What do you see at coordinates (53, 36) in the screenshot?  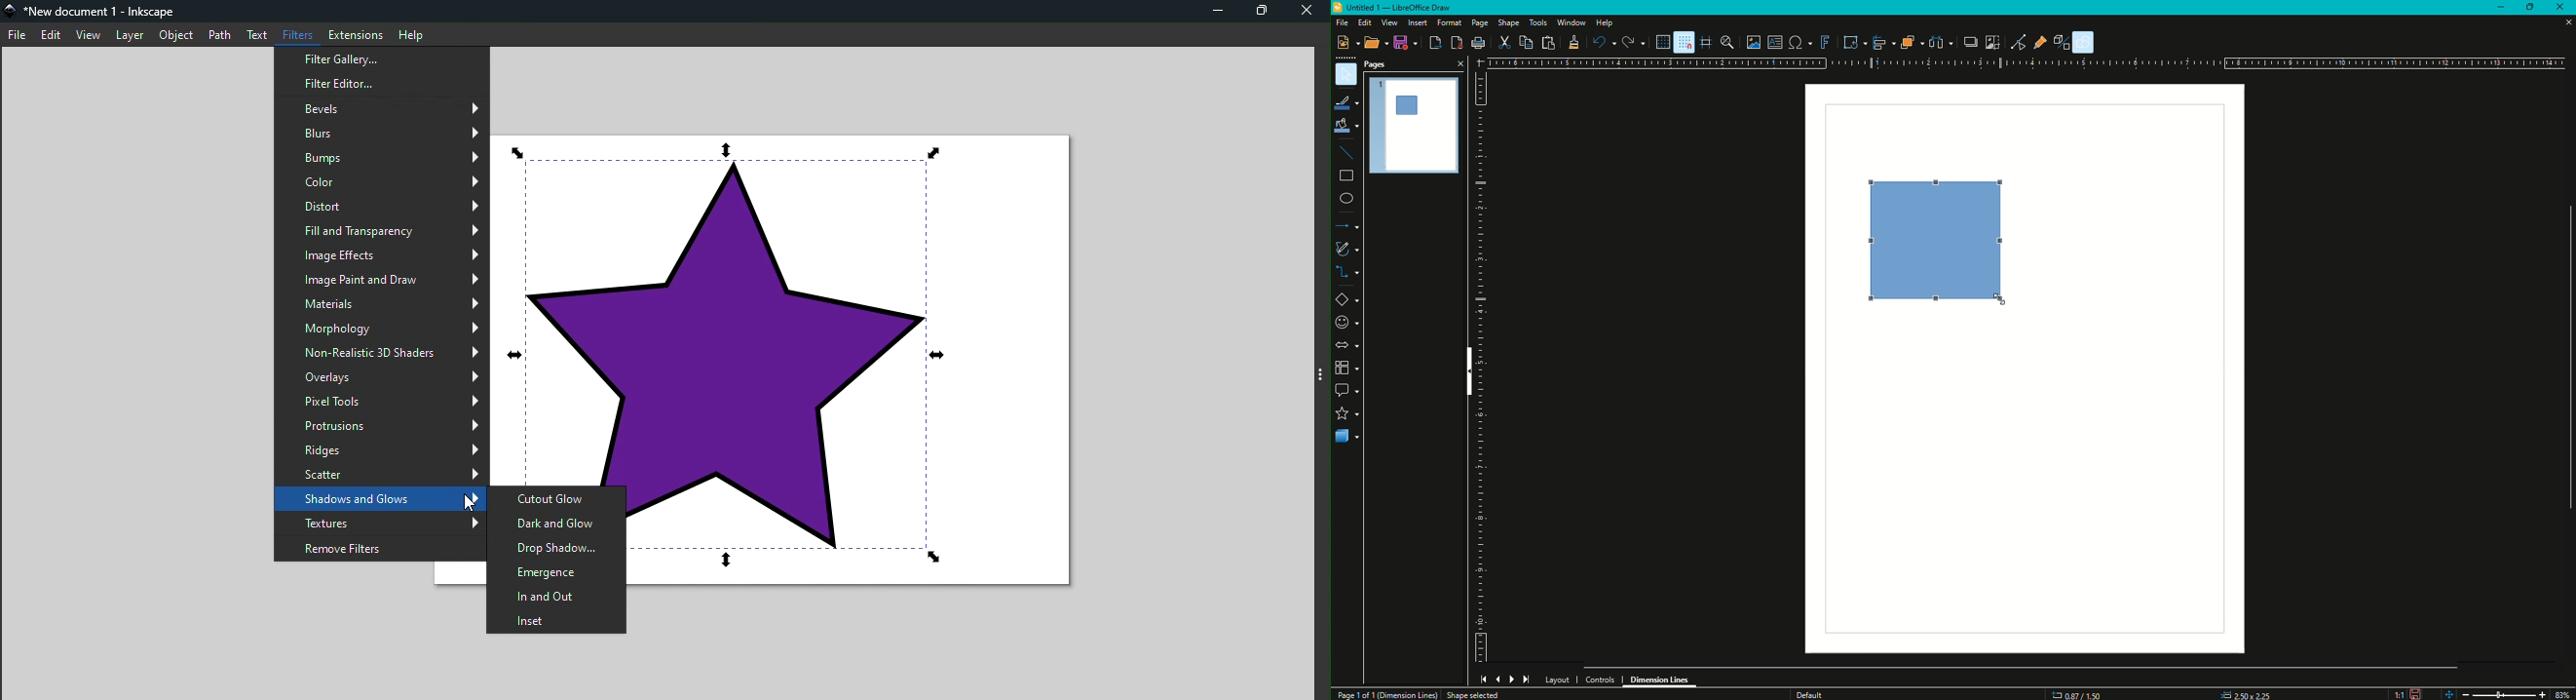 I see `Edit` at bounding box center [53, 36].